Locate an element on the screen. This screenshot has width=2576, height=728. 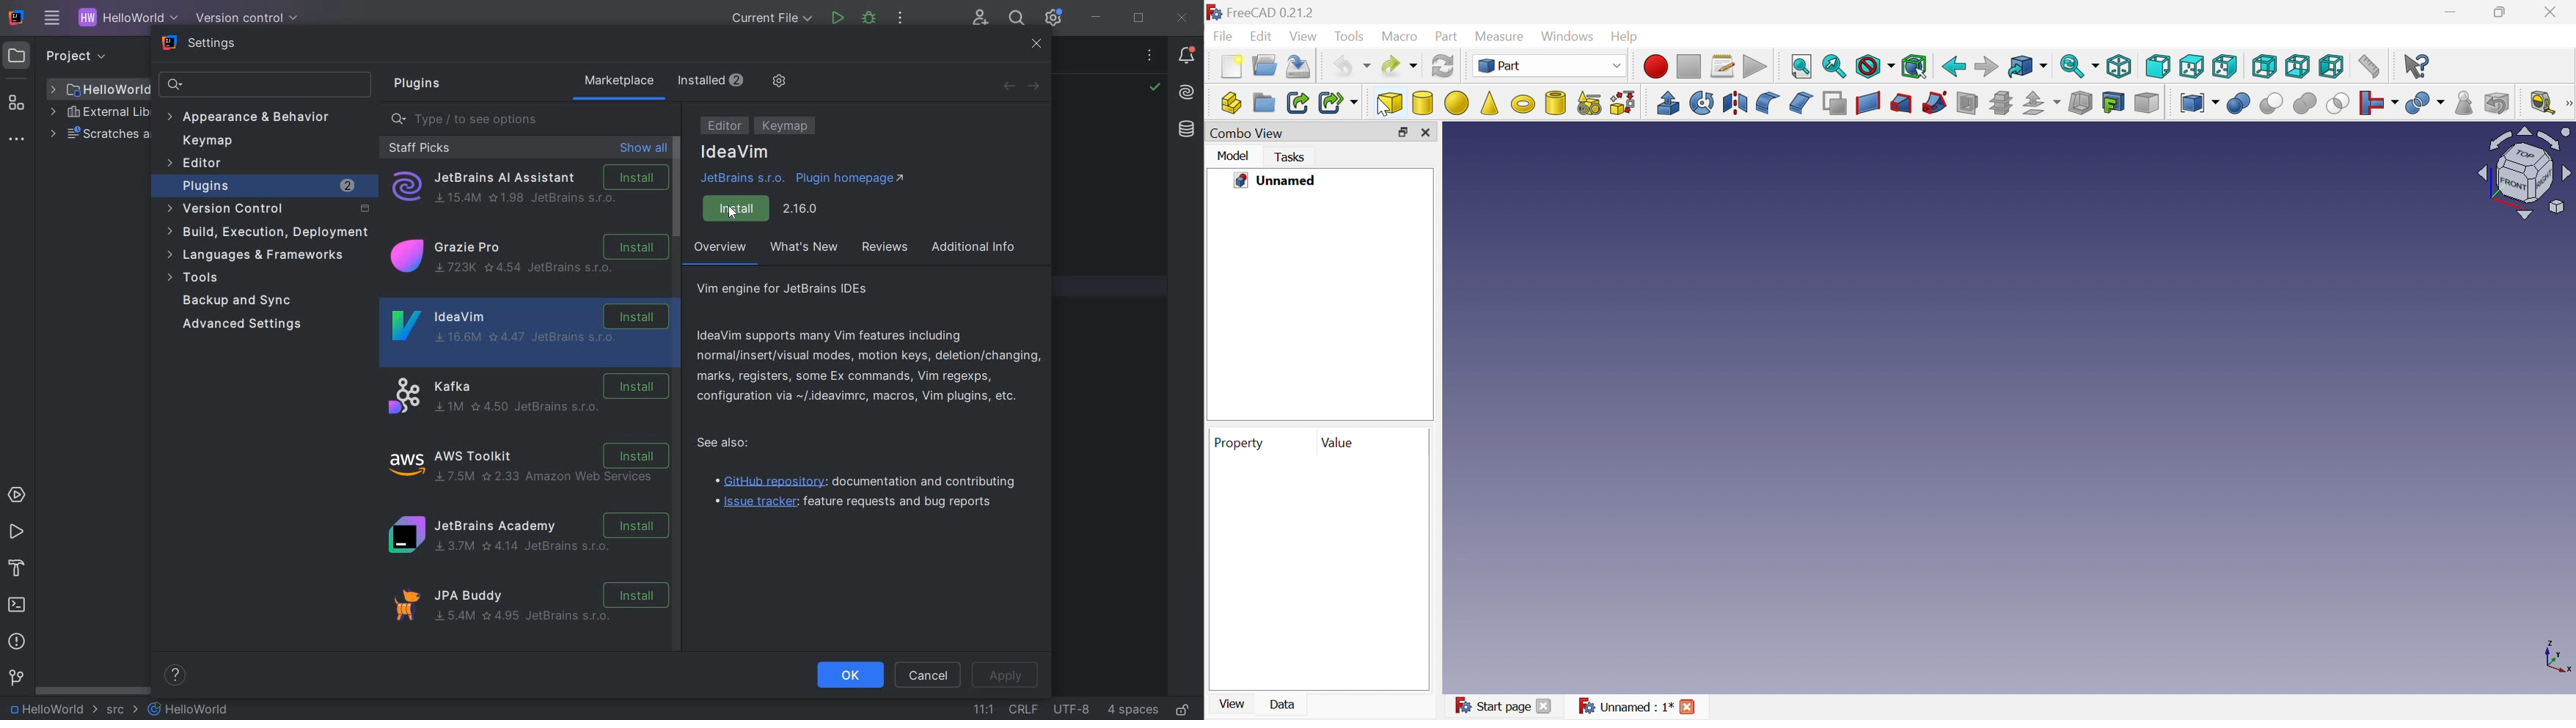
Unnamed : 1* is located at coordinates (1627, 705).